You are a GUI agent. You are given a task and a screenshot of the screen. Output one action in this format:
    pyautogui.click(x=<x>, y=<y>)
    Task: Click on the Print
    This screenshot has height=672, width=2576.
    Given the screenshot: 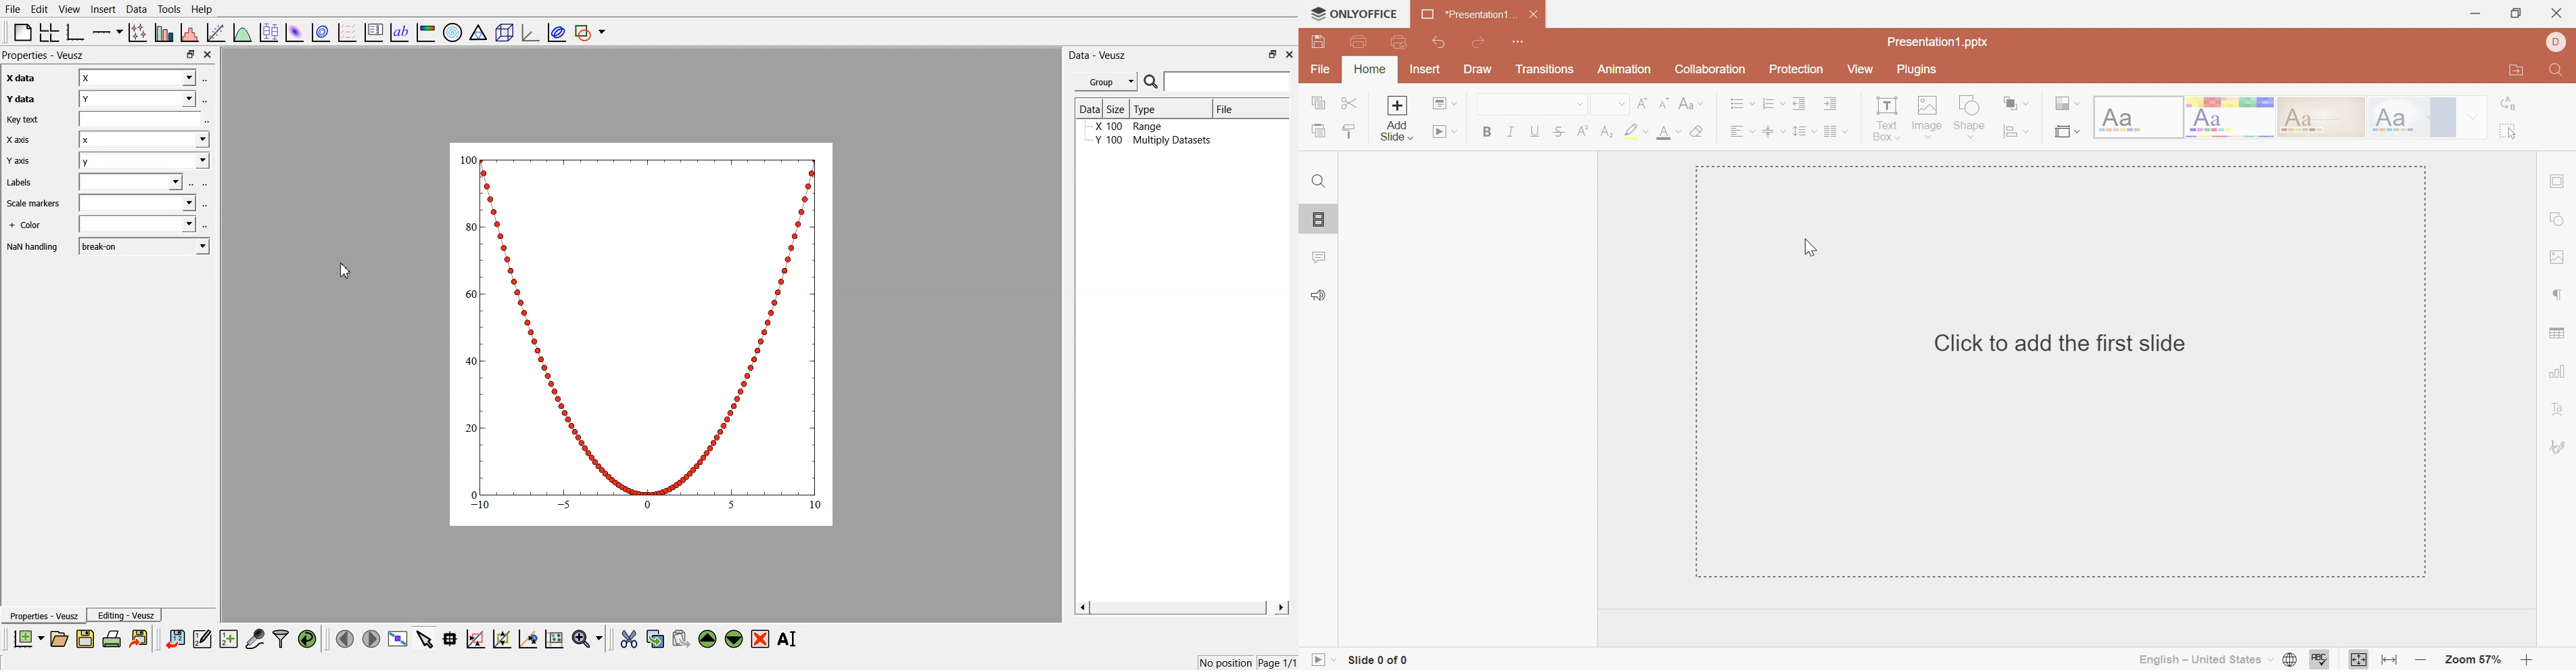 What is the action you would take?
    pyautogui.click(x=1357, y=40)
    